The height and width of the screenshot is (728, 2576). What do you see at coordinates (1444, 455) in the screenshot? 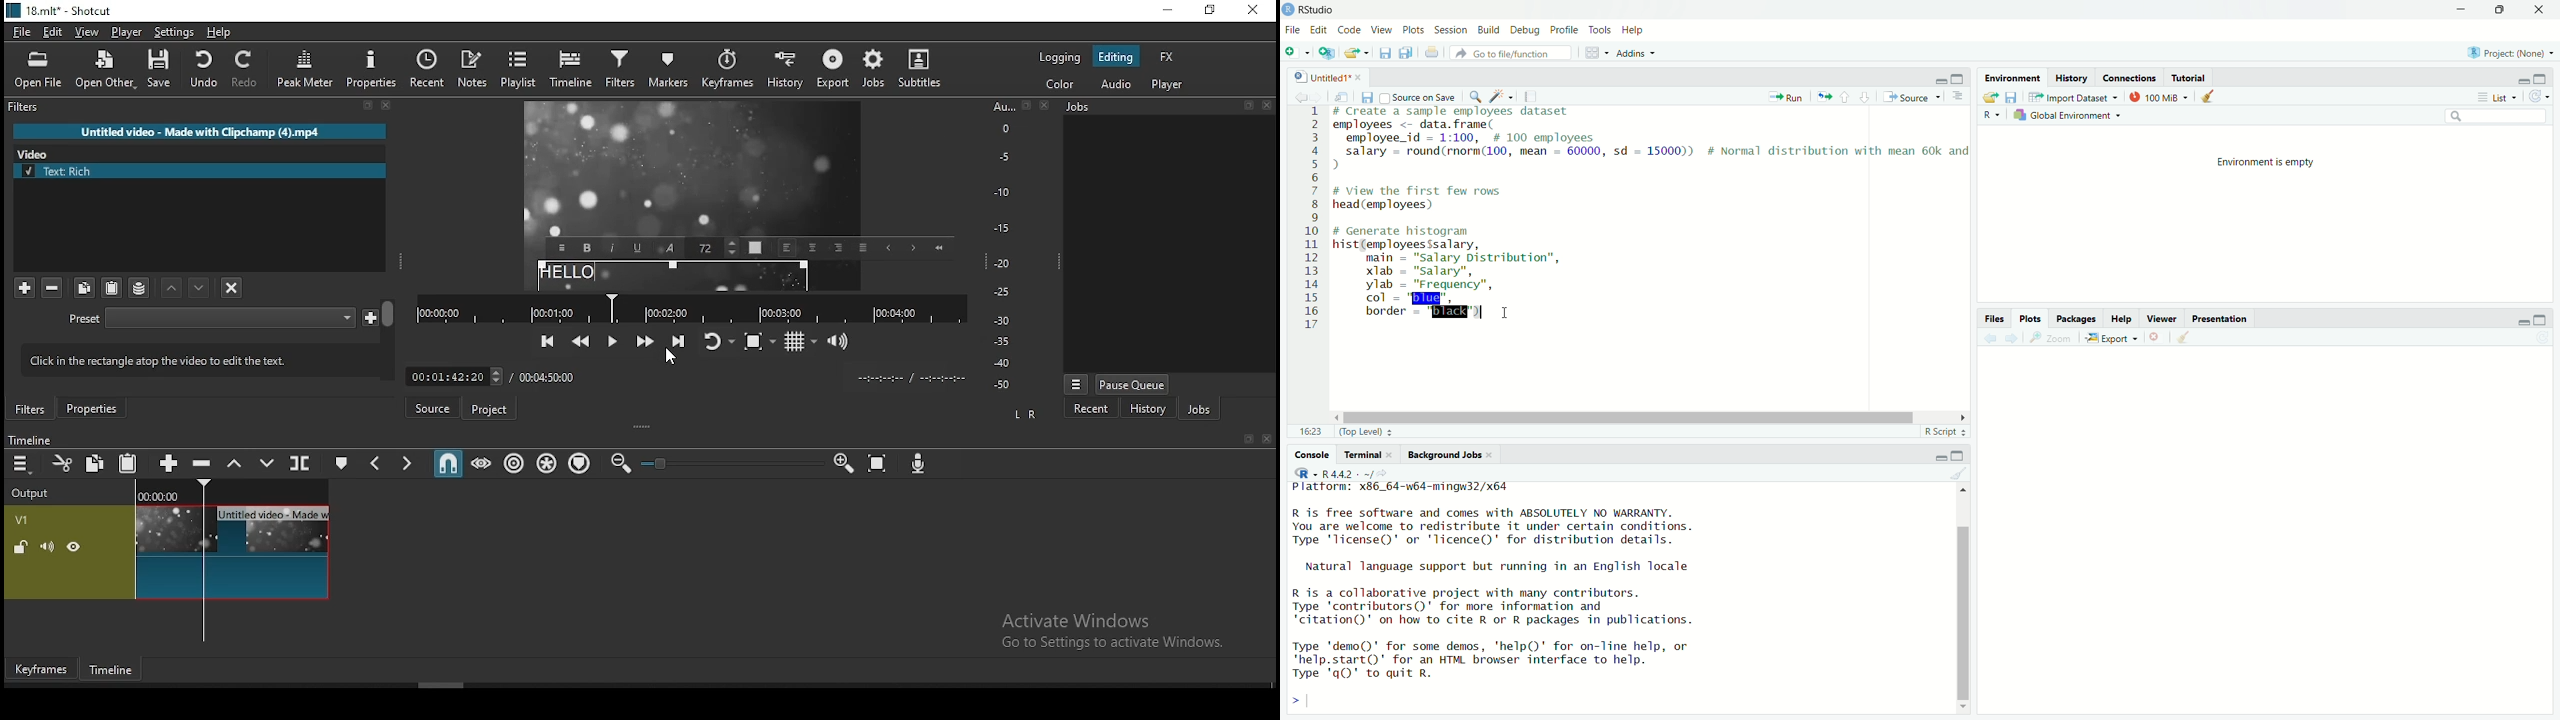
I see `Background Jobs` at bounding box center [1444, 455].